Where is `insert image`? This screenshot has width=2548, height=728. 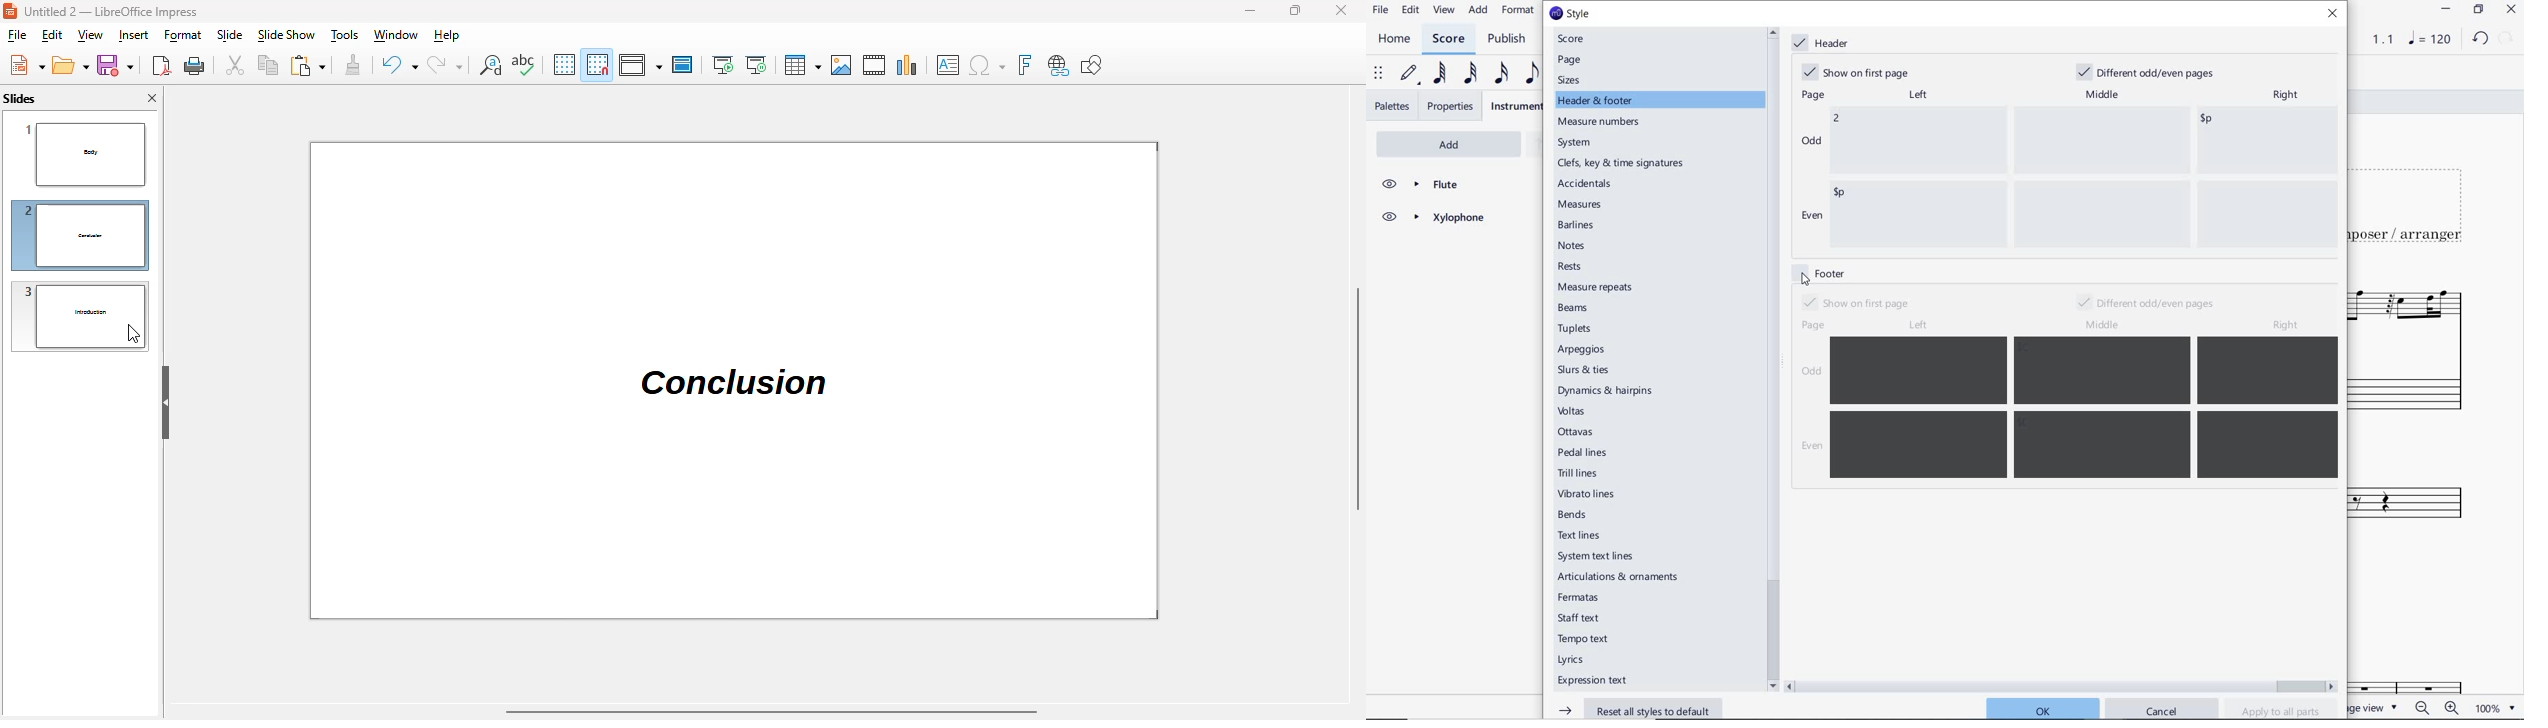
insert image is located at coordinates (842, 65).